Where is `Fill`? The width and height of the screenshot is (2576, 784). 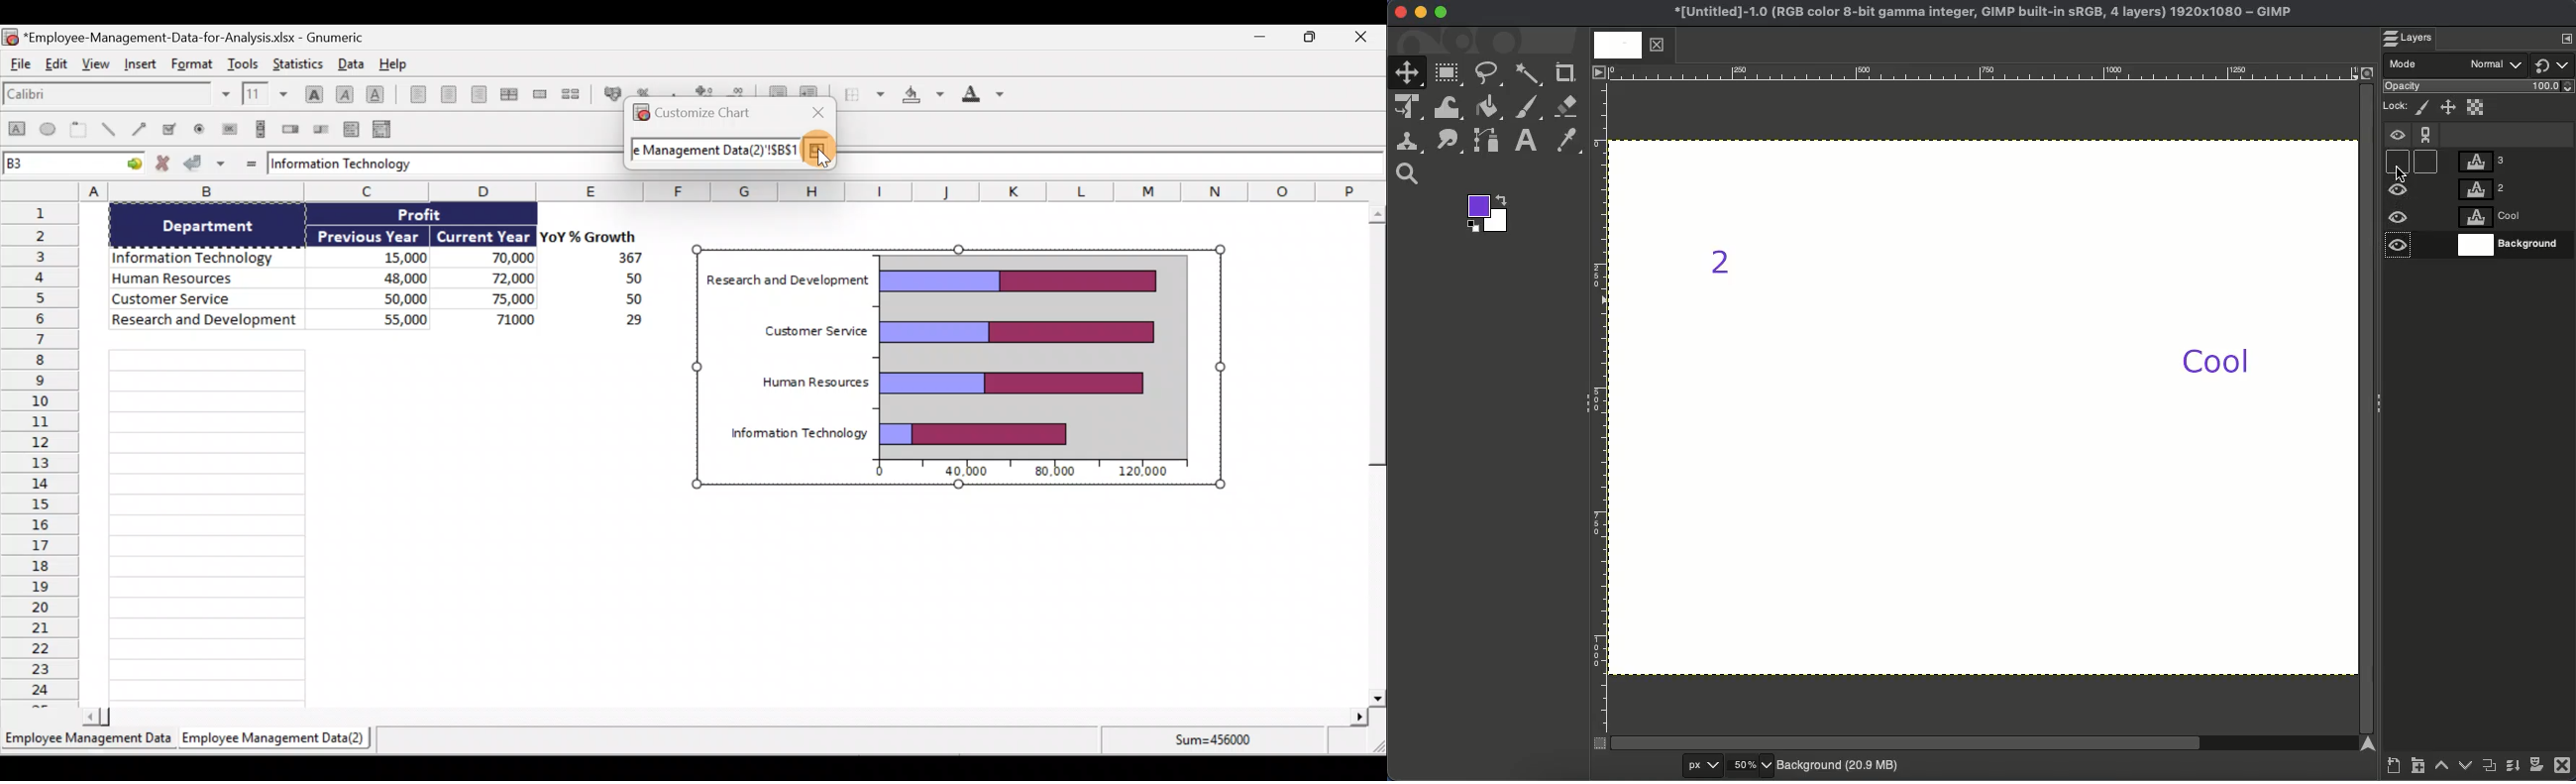 Fill is located at coordinates (1489, 107).